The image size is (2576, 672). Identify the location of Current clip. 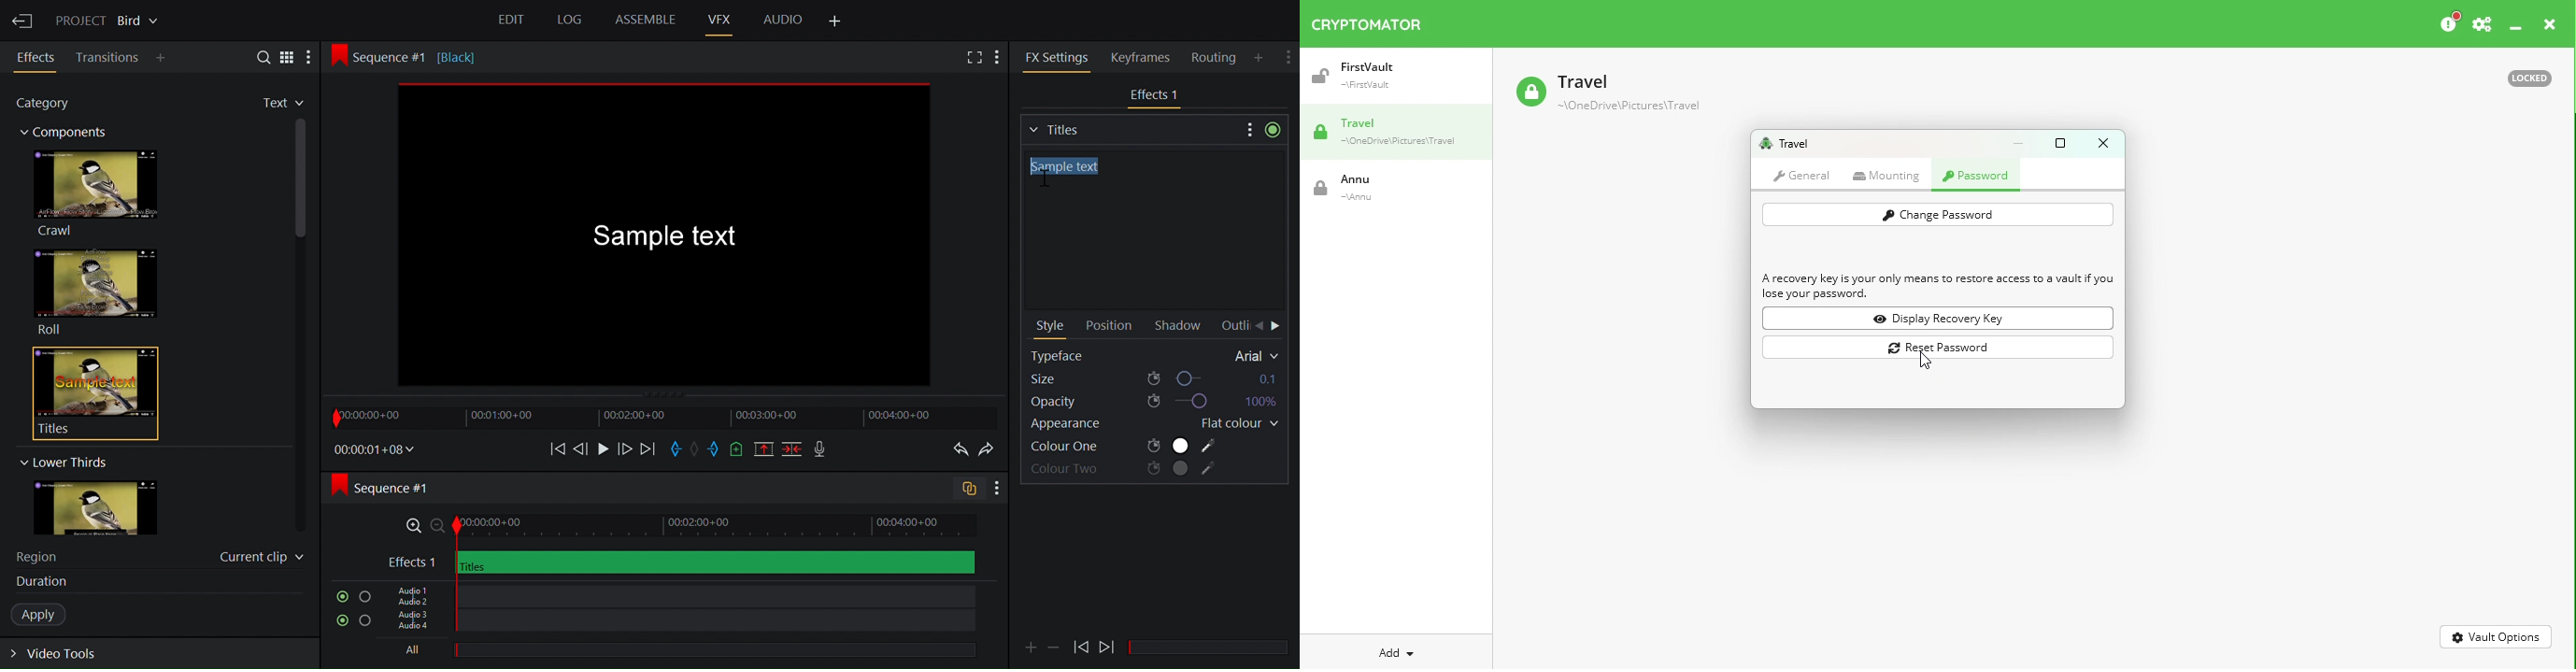
(262, 559).